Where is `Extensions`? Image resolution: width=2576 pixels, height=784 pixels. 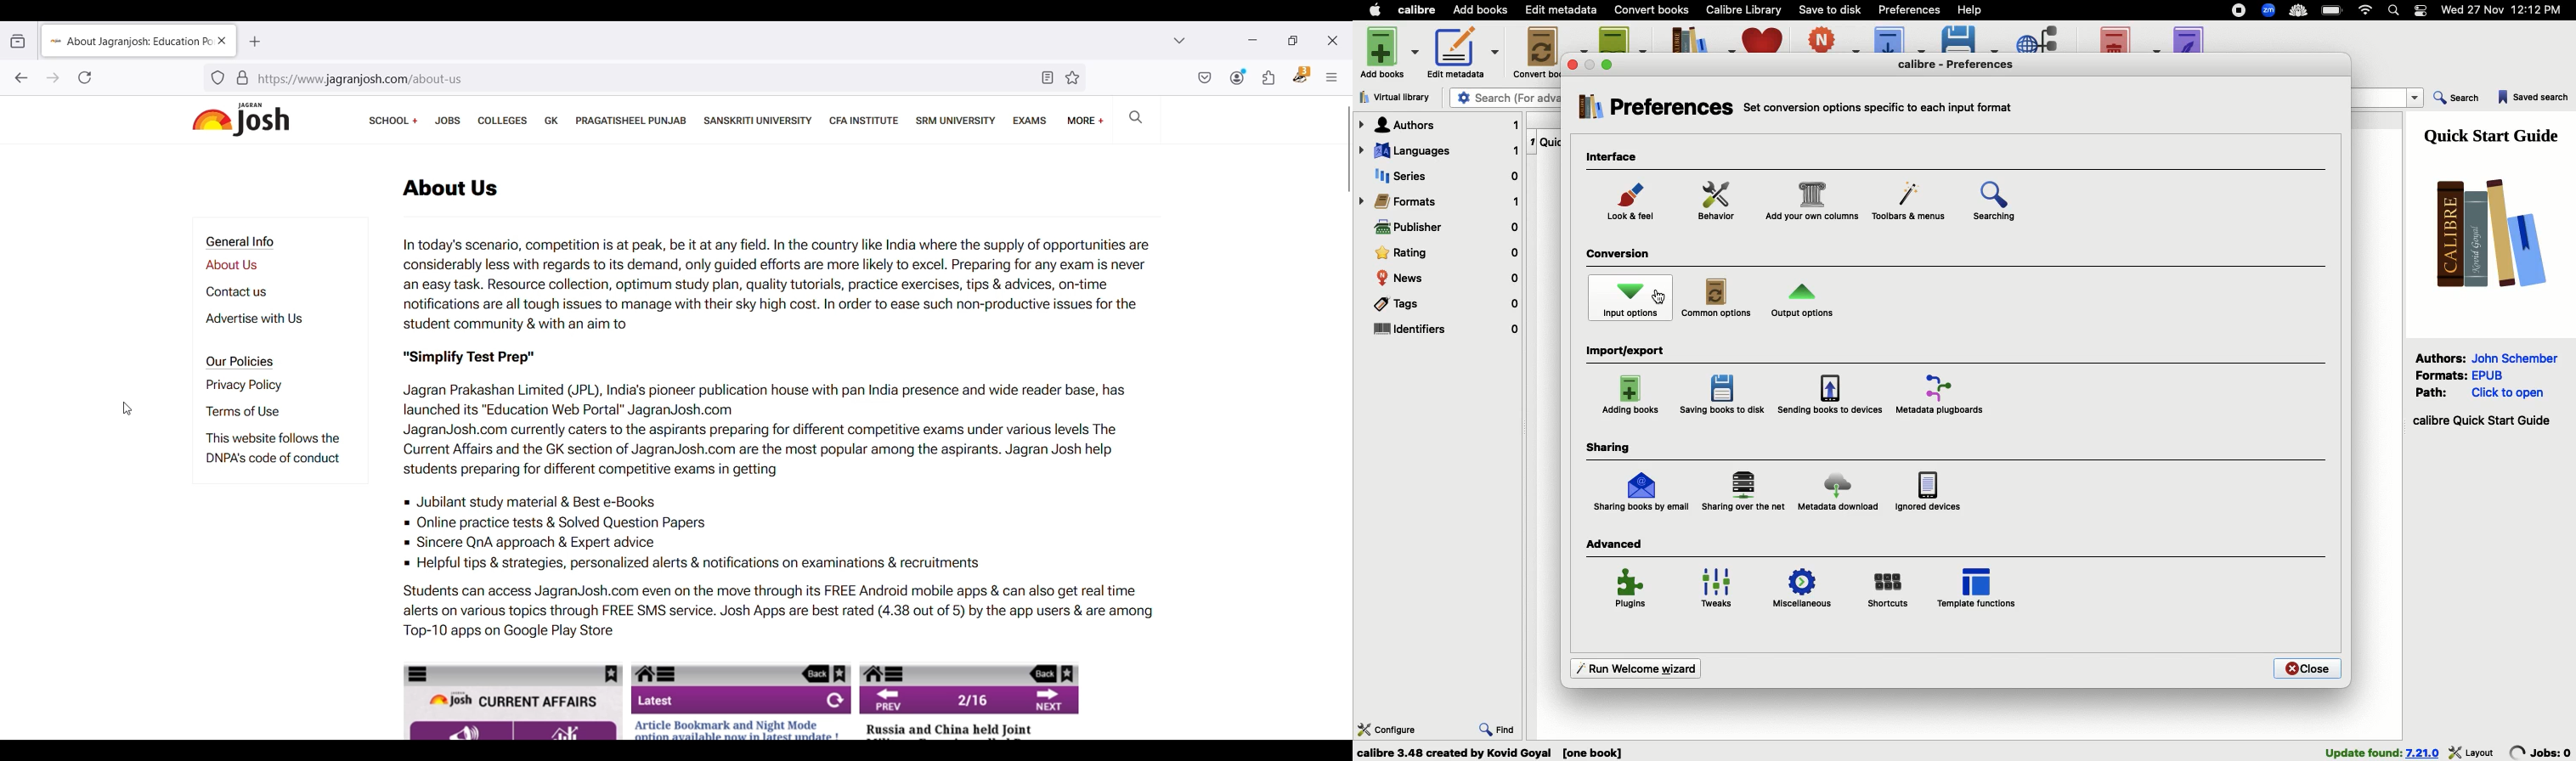
Extensions is located at coordinates (2270, 12).